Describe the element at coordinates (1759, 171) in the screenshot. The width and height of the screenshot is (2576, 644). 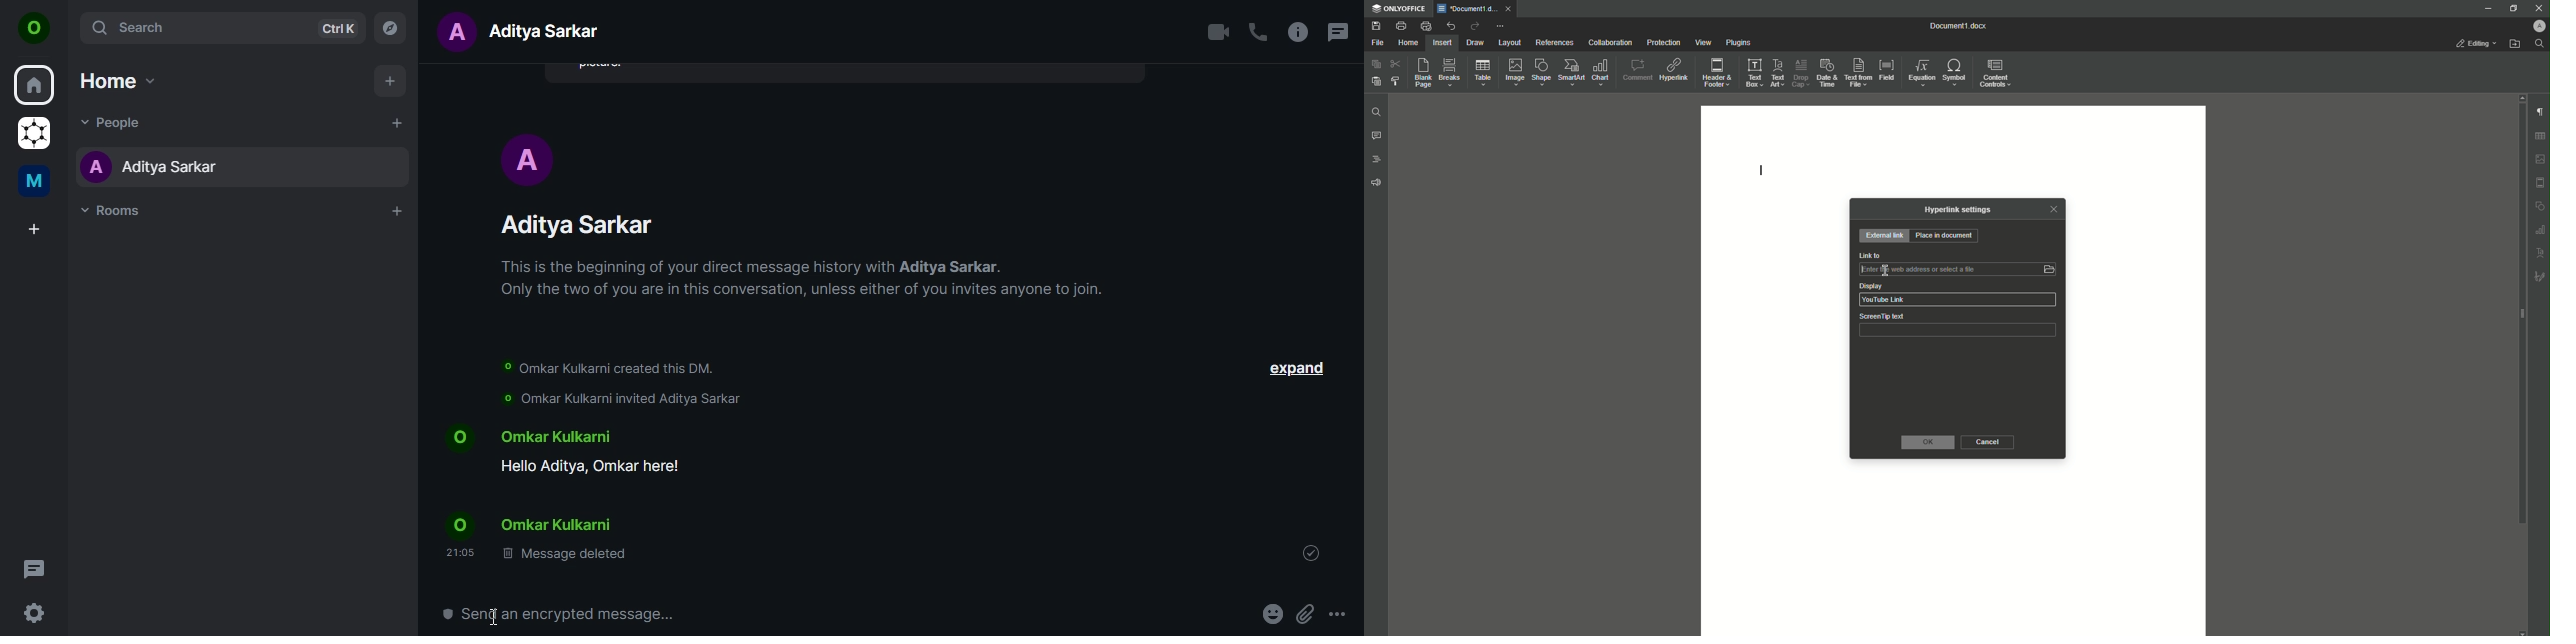
I see `Text Line` at that location.